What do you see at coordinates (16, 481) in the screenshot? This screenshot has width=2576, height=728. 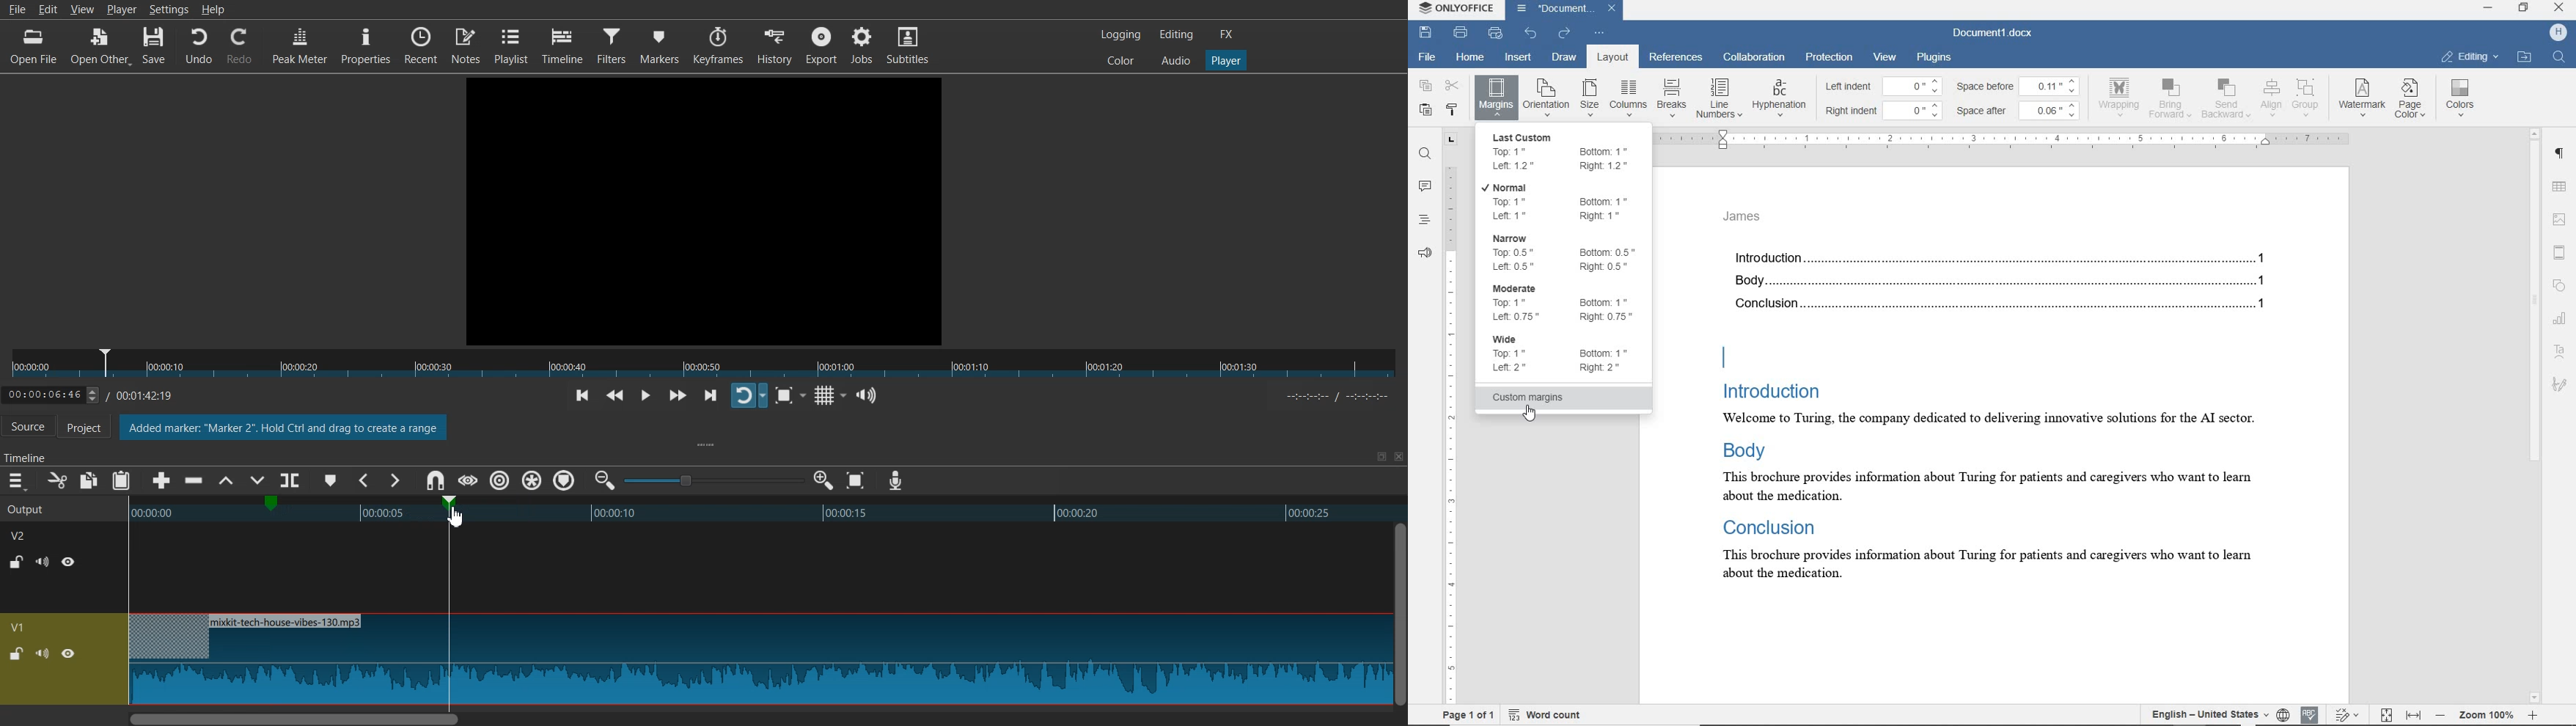 I see `Hamburger menu` at bounding box center [16, 481].